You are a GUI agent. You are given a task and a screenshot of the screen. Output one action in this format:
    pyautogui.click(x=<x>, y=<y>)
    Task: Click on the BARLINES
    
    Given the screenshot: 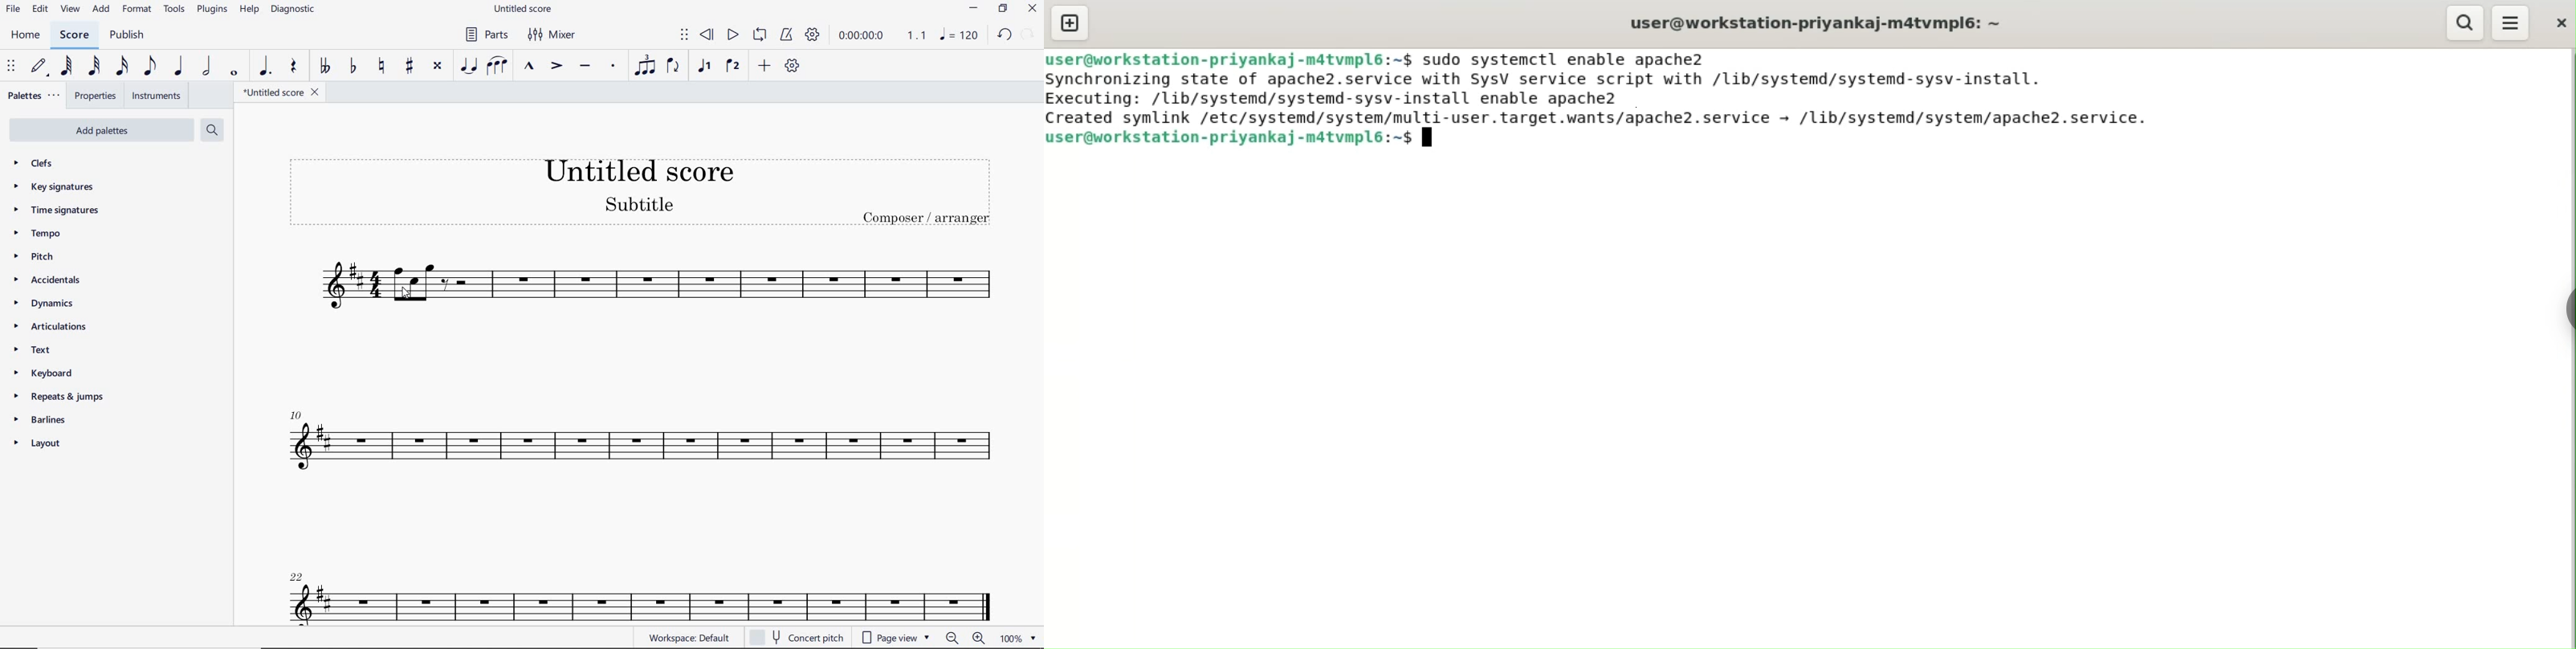 What is the action you would take?
    pyautogui.click(x=38, y=420)
    